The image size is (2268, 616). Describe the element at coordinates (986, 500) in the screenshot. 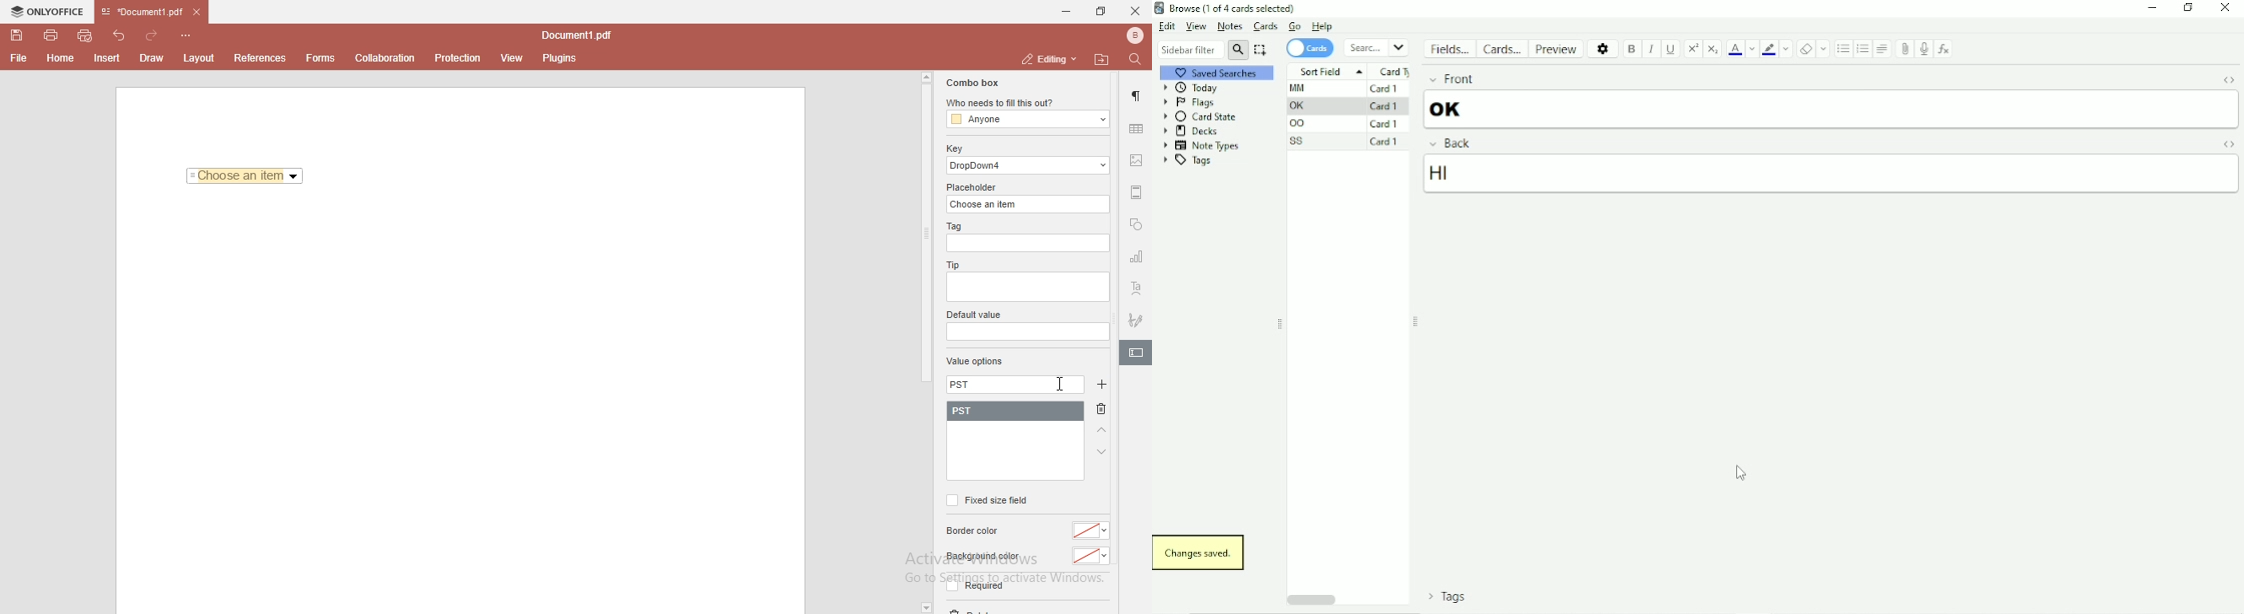

I see `fixed size field` at that location.